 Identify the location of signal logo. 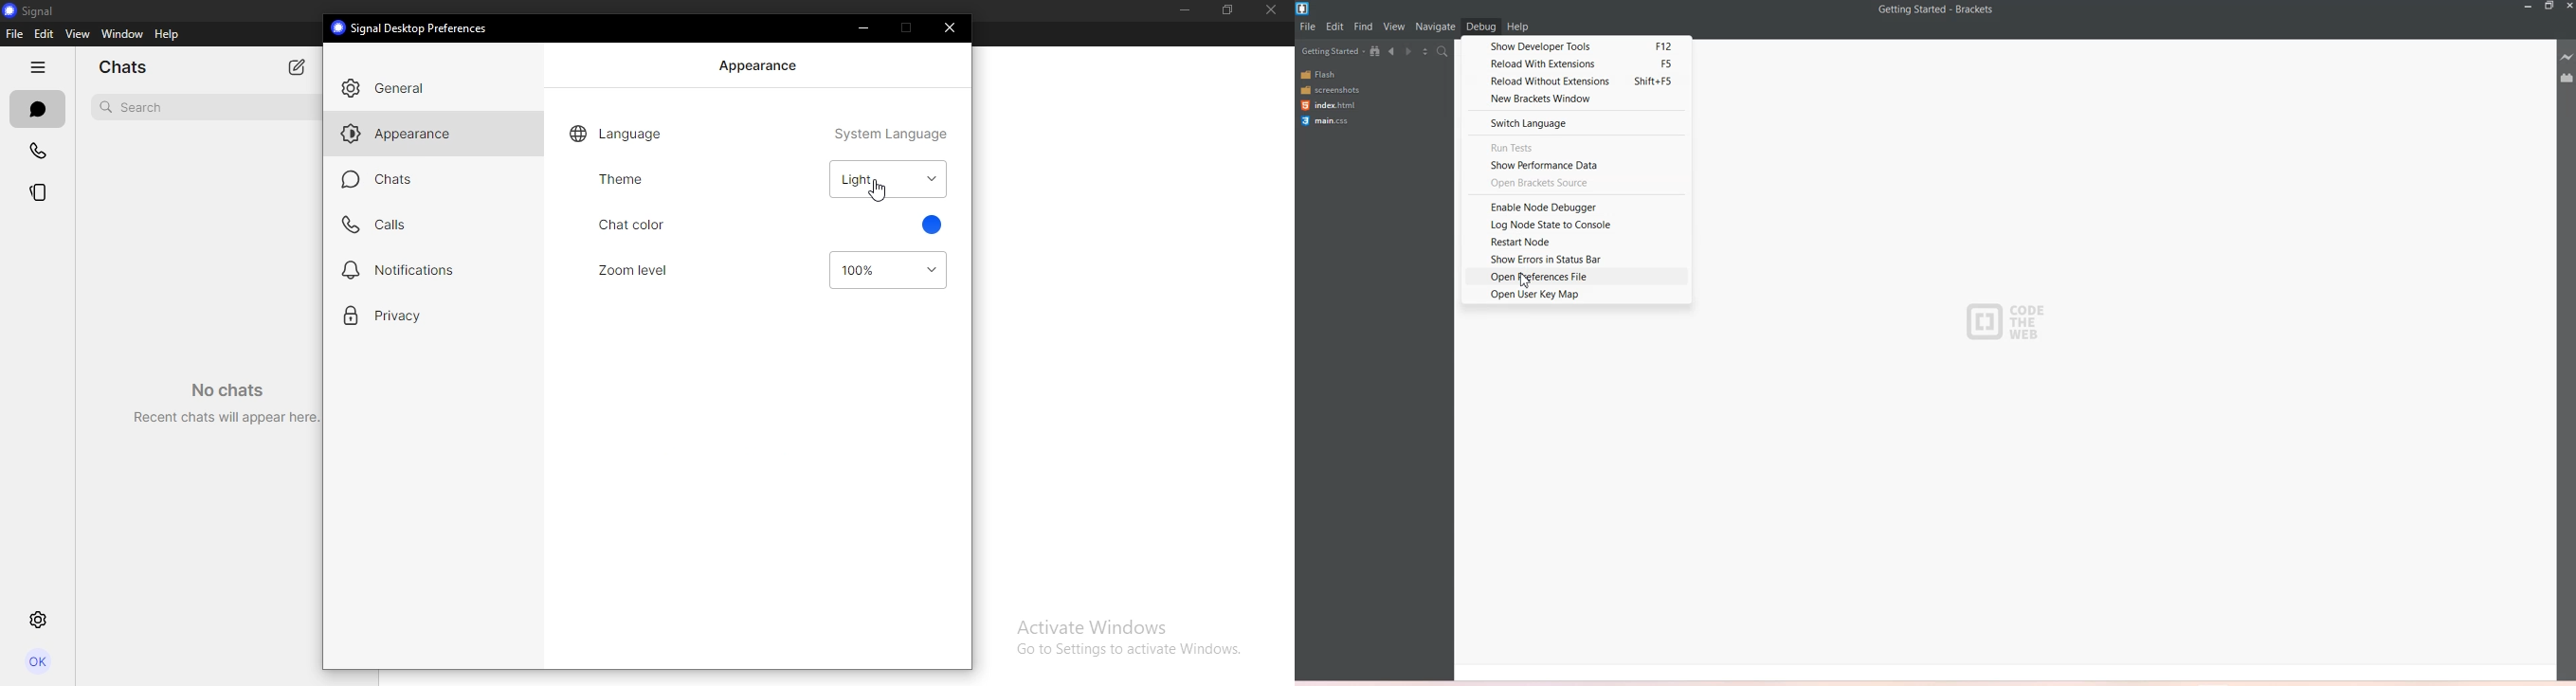
(30, 10).